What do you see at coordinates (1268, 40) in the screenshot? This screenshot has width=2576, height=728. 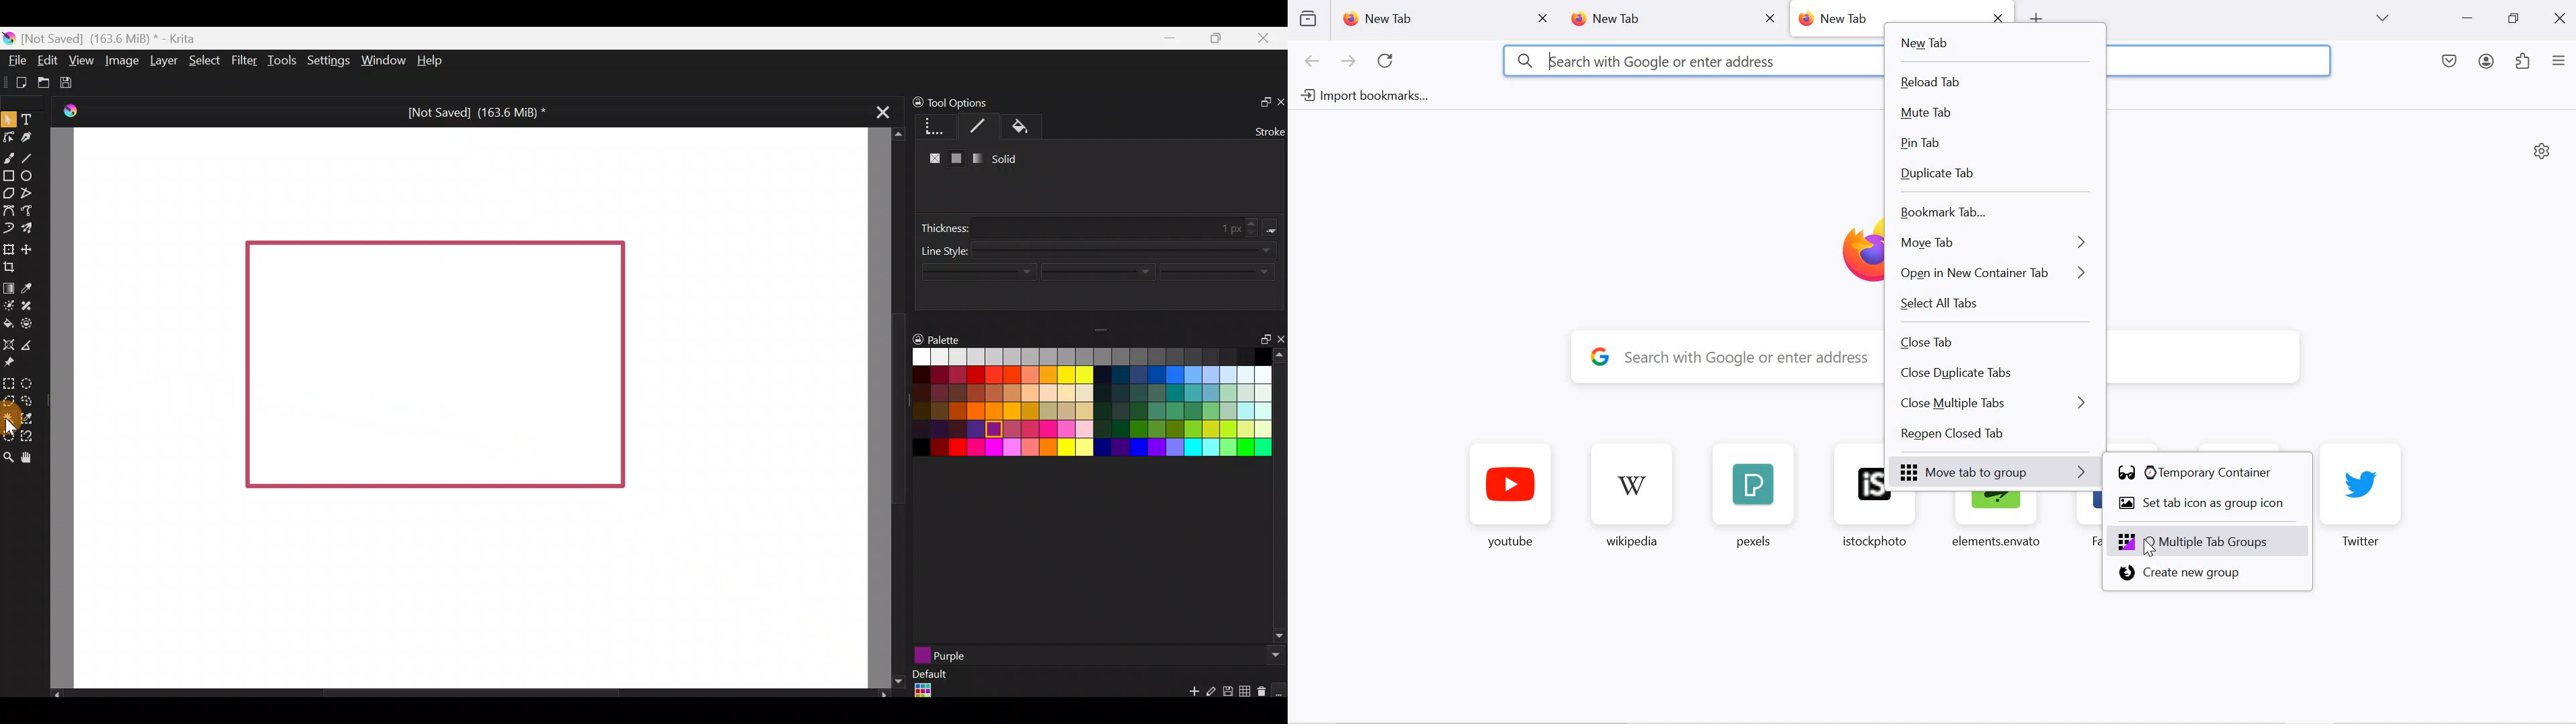 I see `Close` at bounding box center [1268, 40].